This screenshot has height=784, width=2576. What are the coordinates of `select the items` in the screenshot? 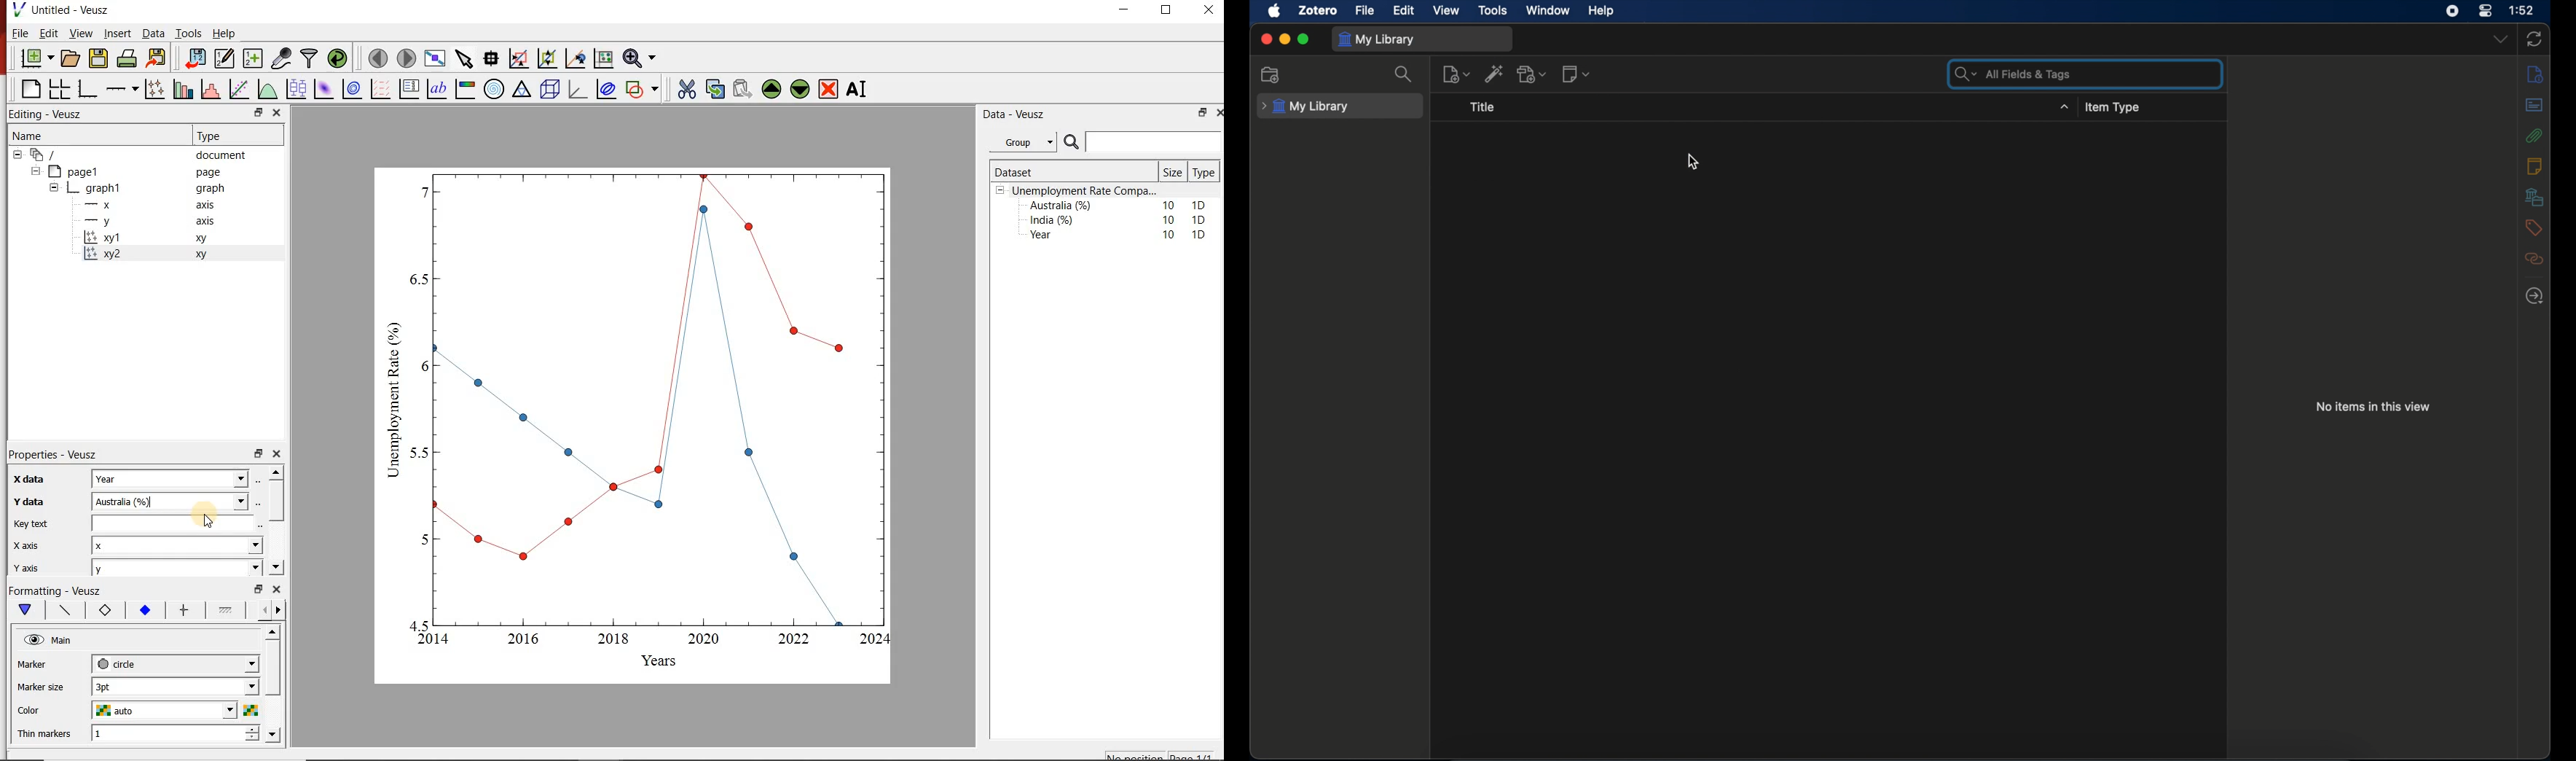 It's located at (466, 57).